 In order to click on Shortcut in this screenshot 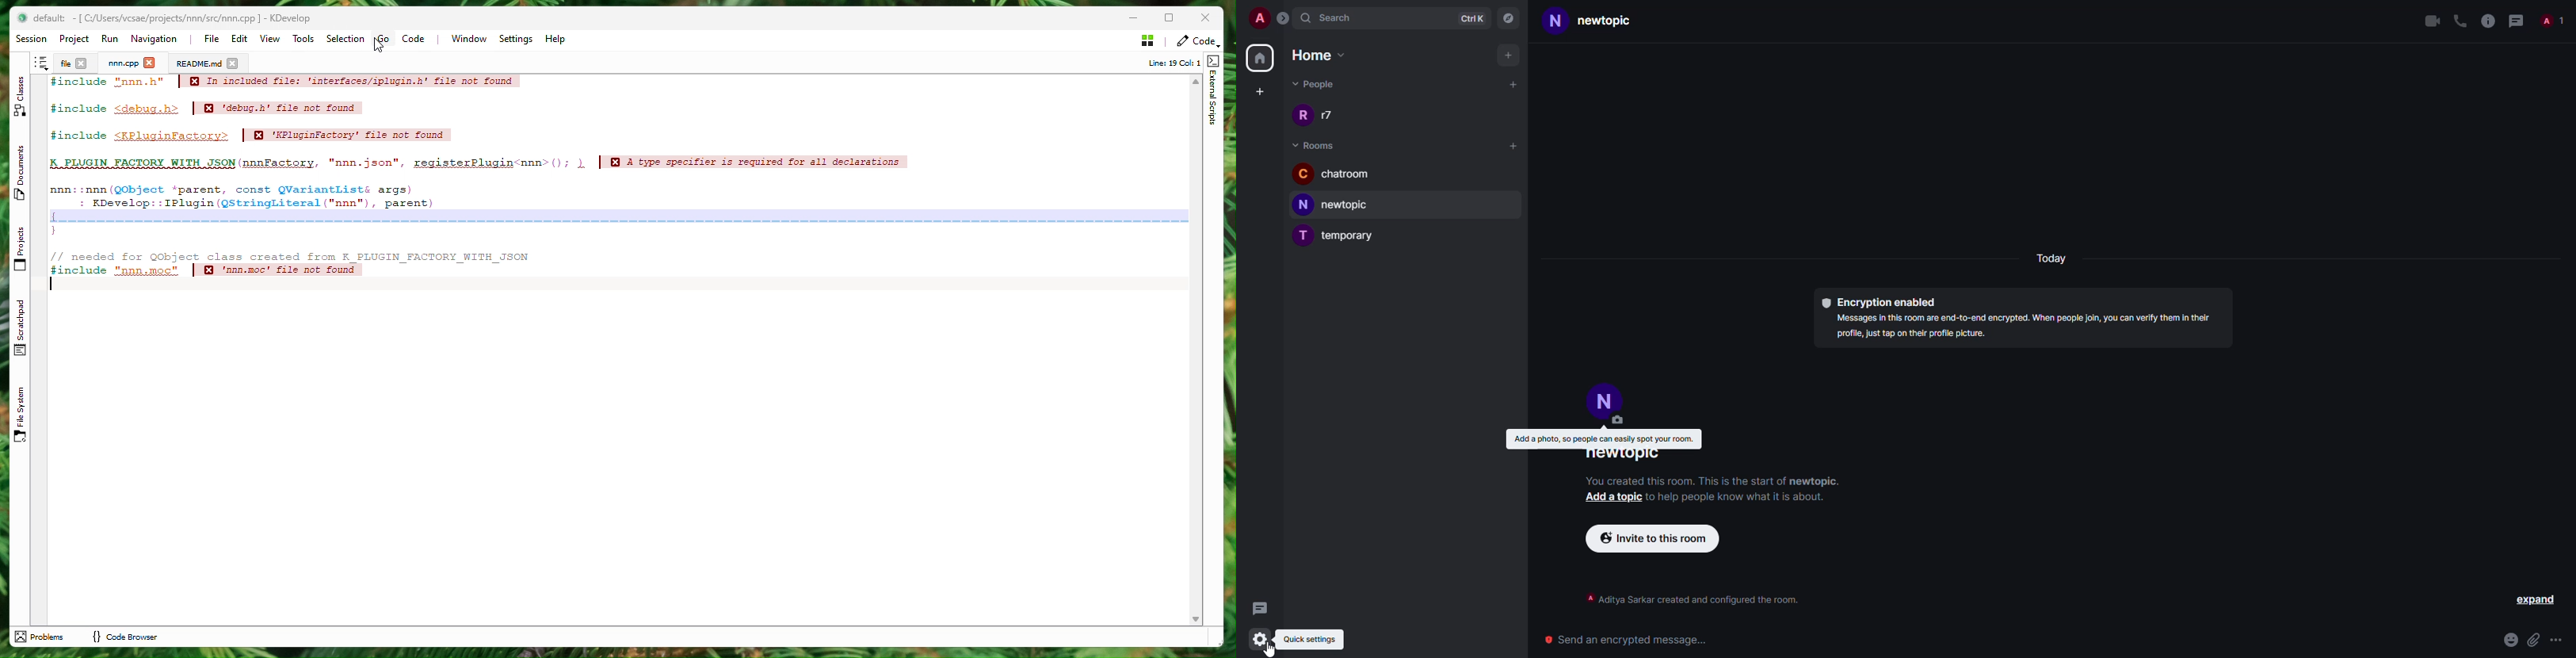, I will do `click(41, 63)`.